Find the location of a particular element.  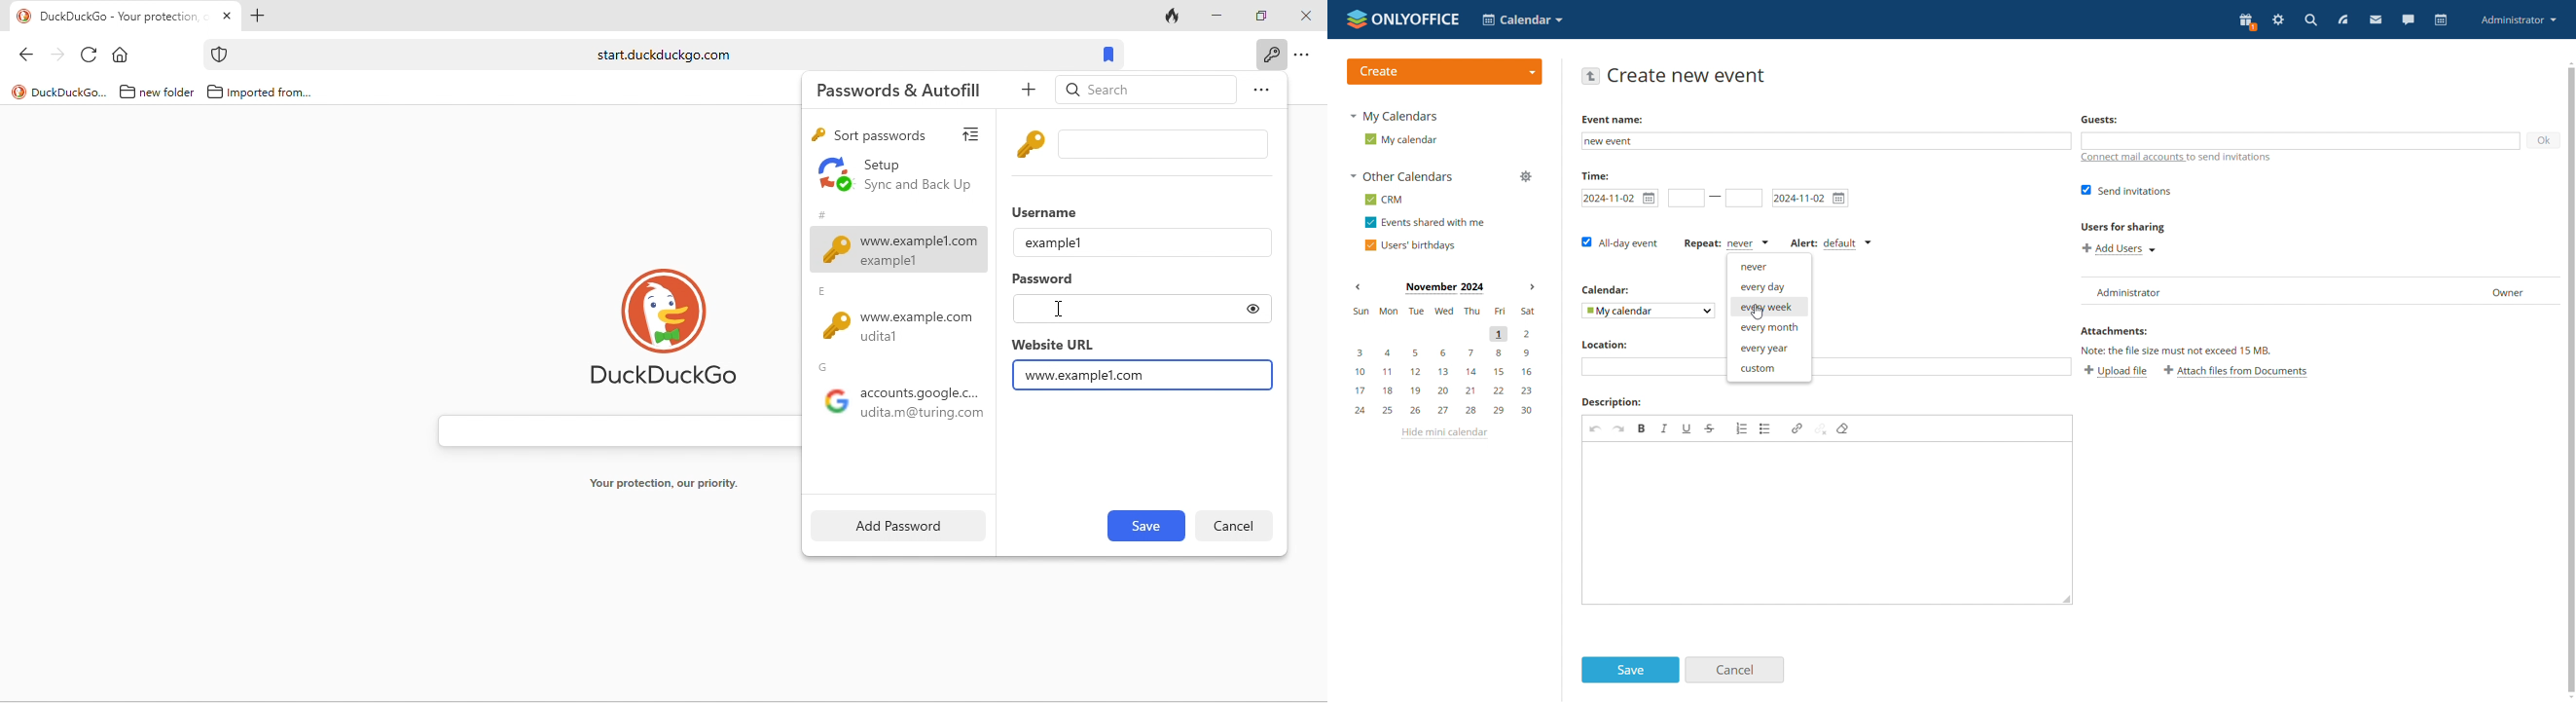

scrollbar is located at coordinates (2573, 380).